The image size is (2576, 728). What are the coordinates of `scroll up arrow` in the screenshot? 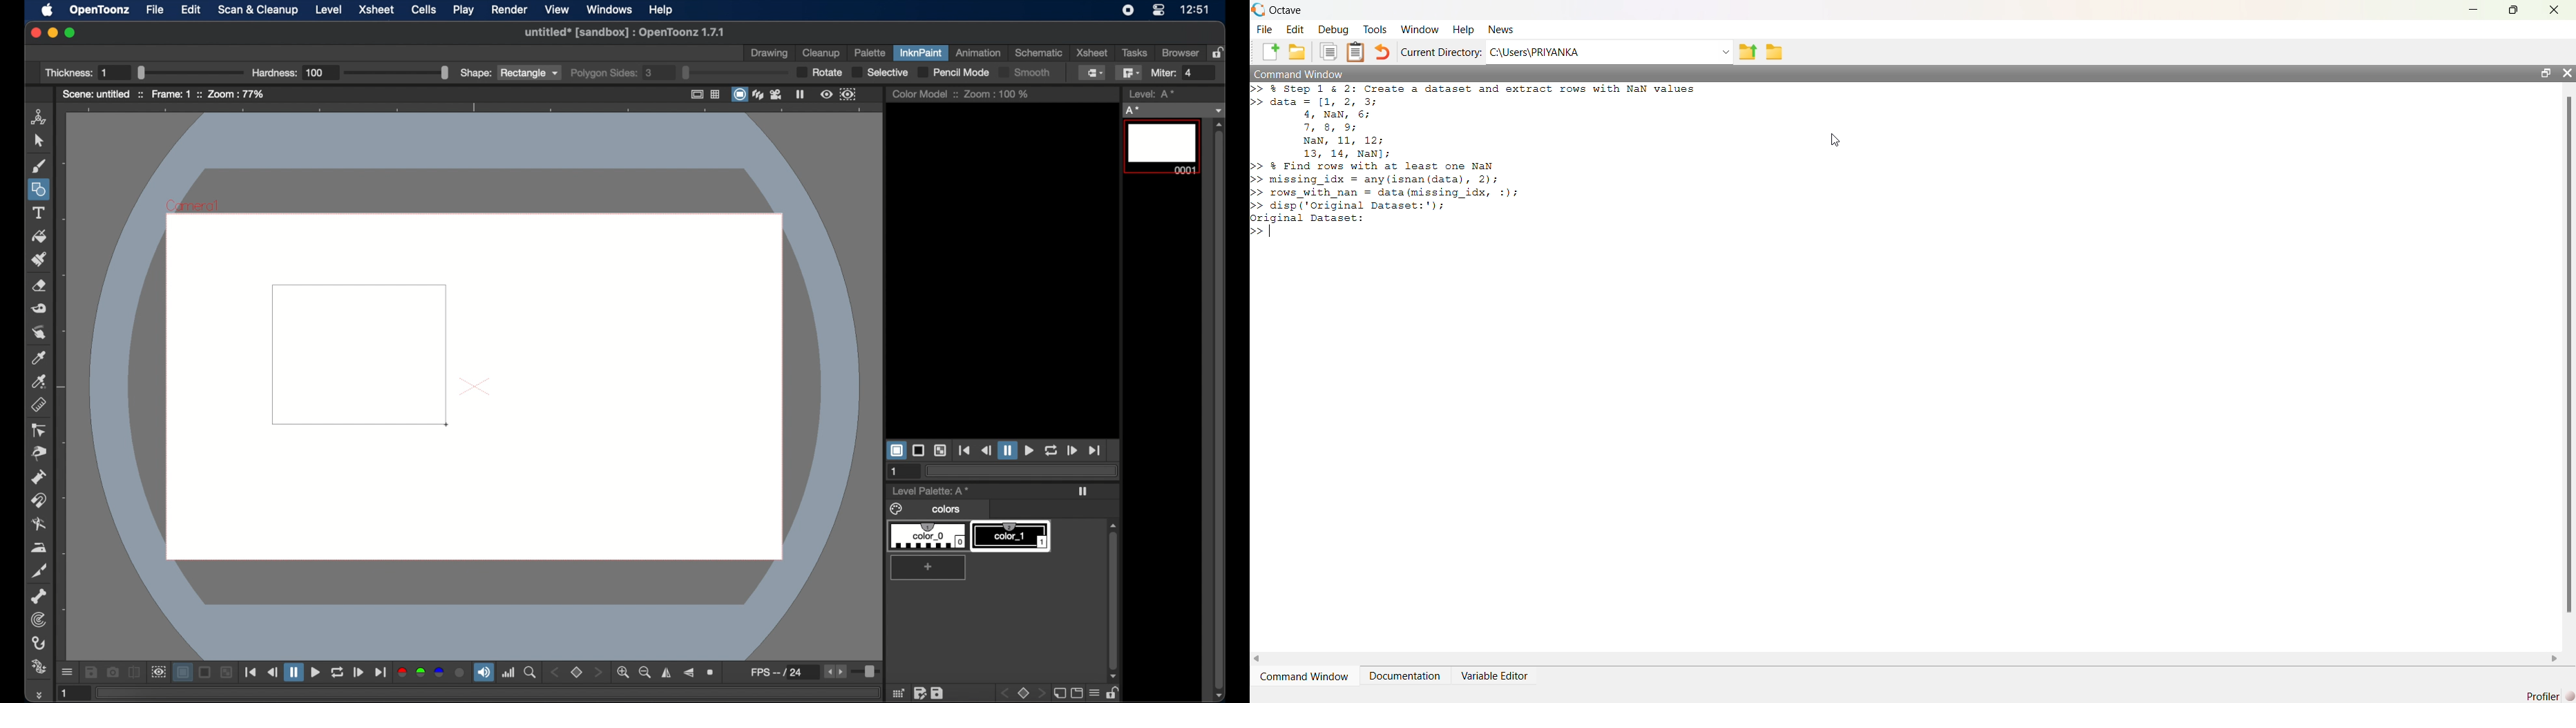 It's located at (1220, 124).